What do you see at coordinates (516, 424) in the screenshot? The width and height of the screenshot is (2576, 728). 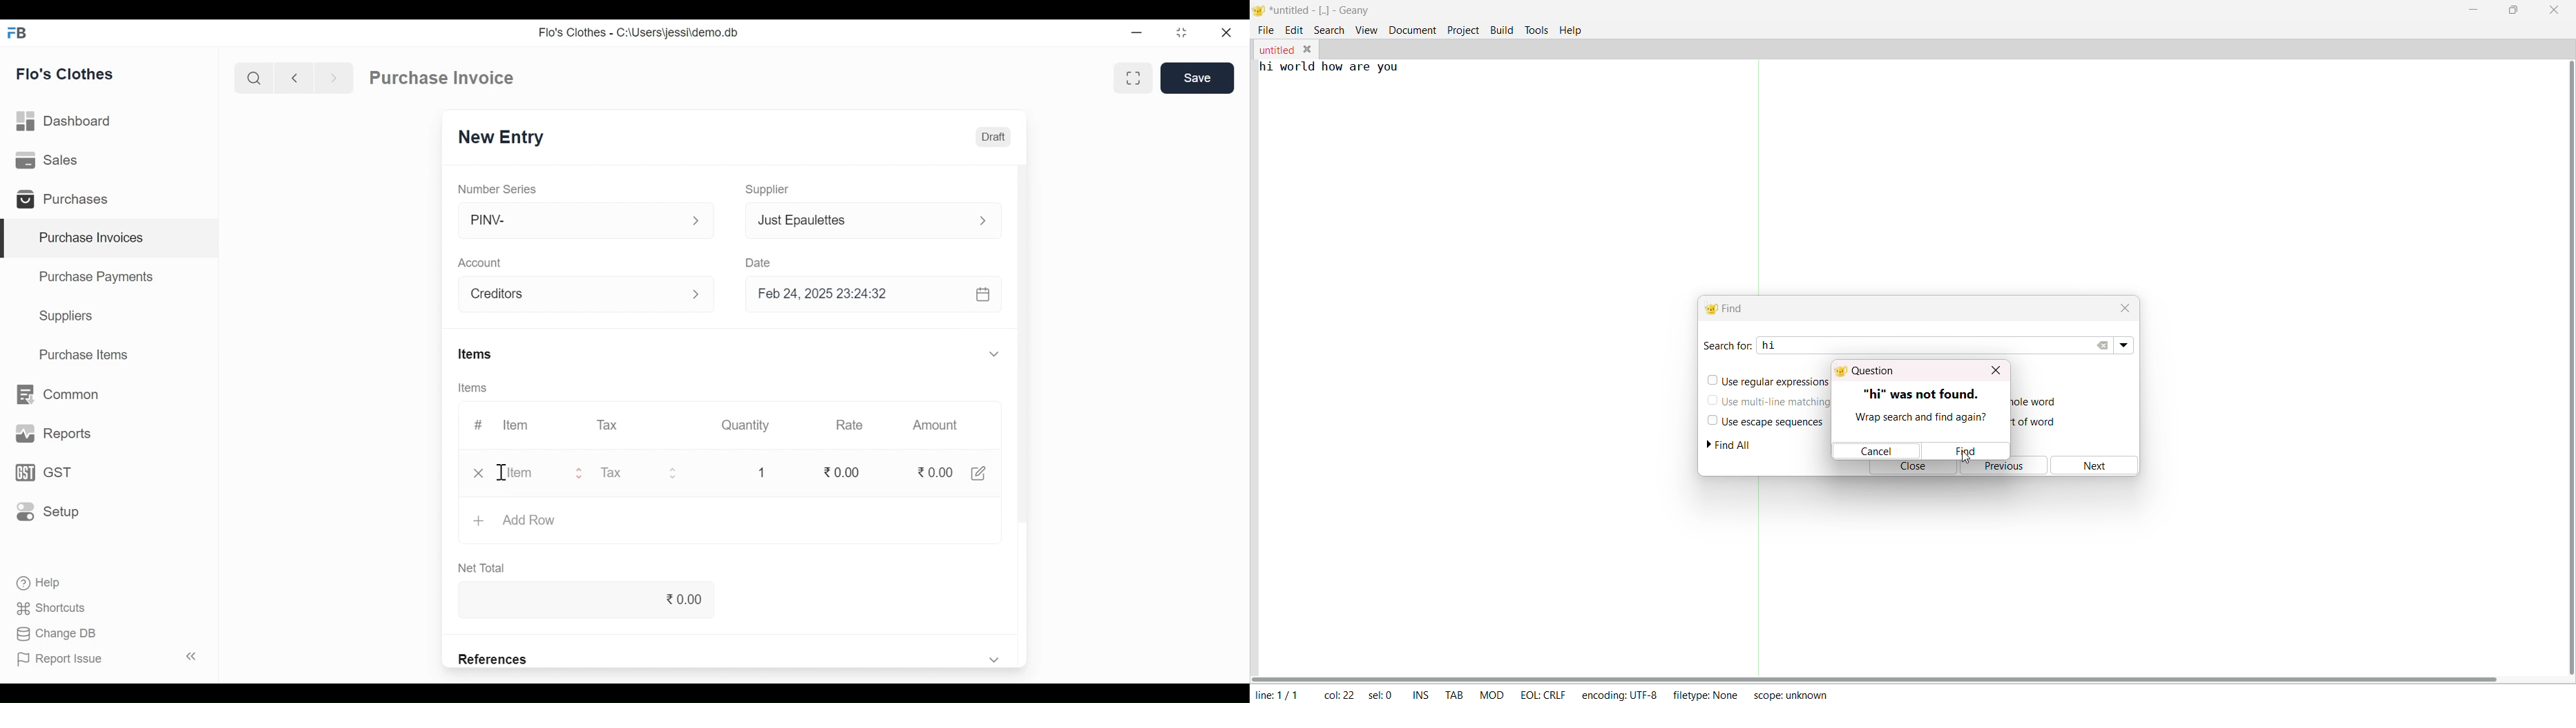 I see `Item` at bounding box center [516, 424].